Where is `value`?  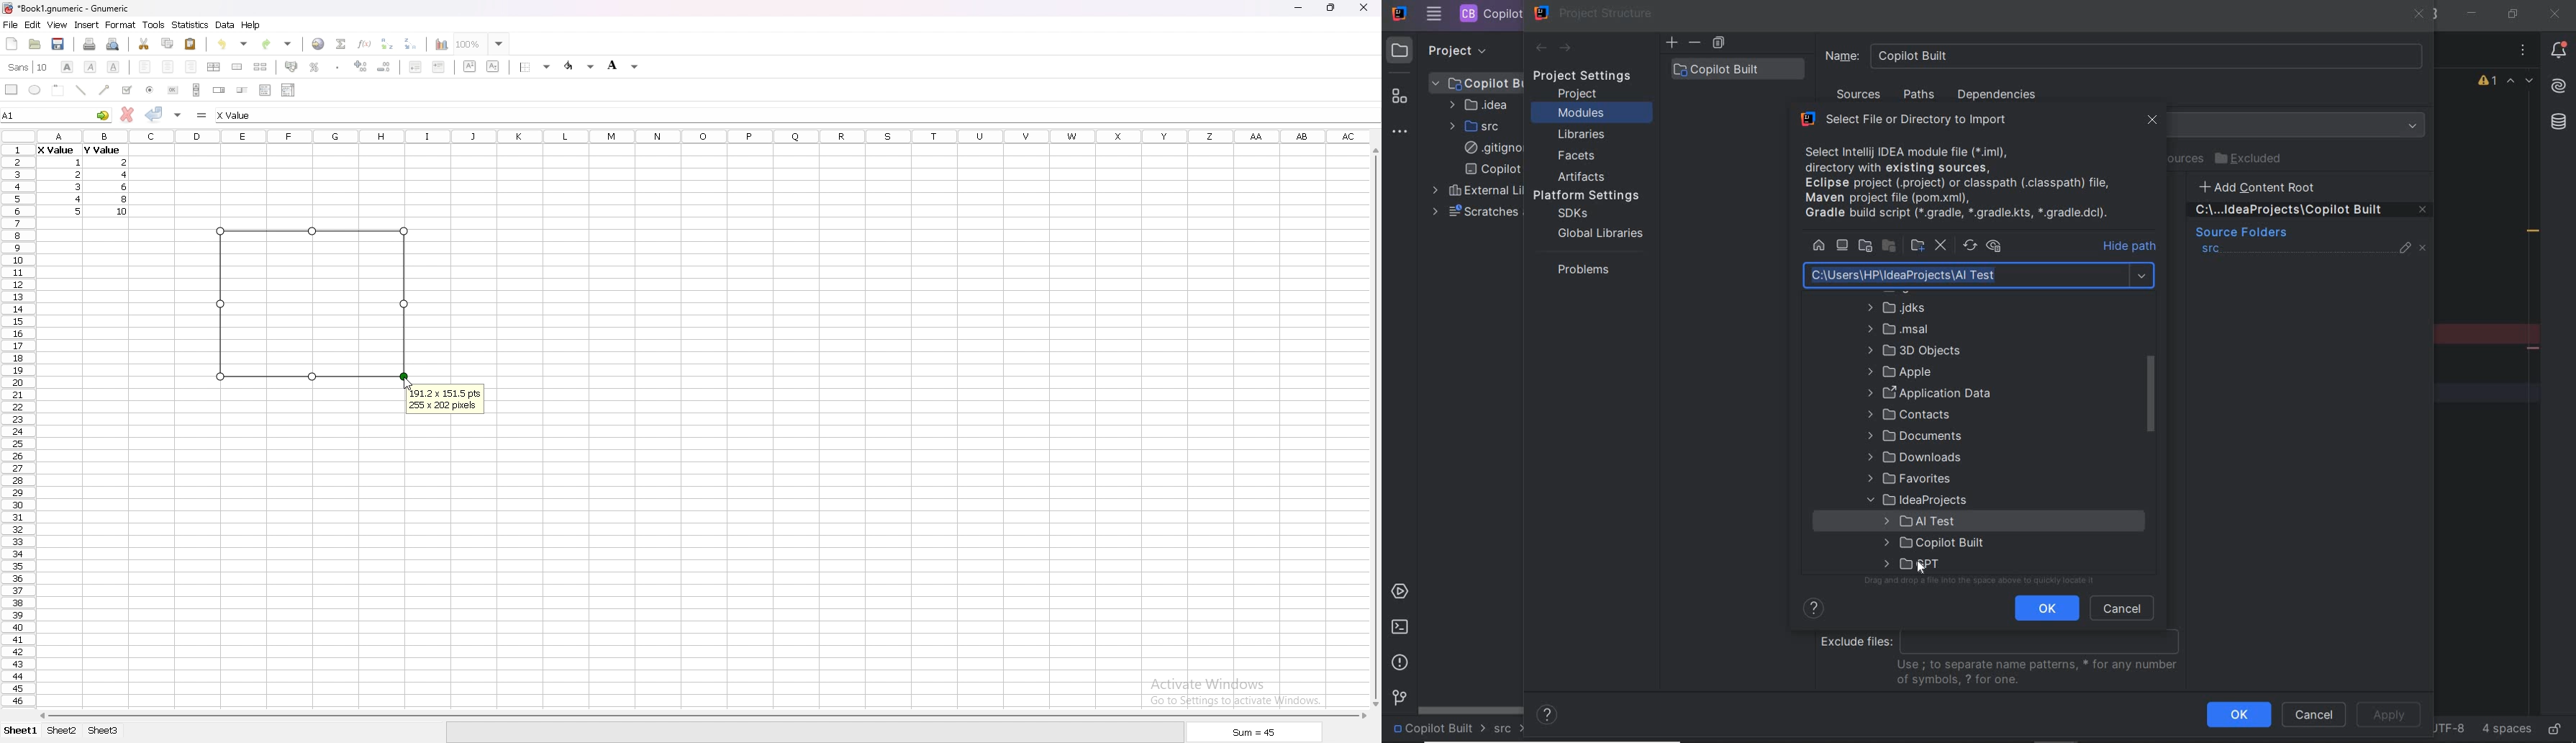
value is located at coordinates (77, 174).